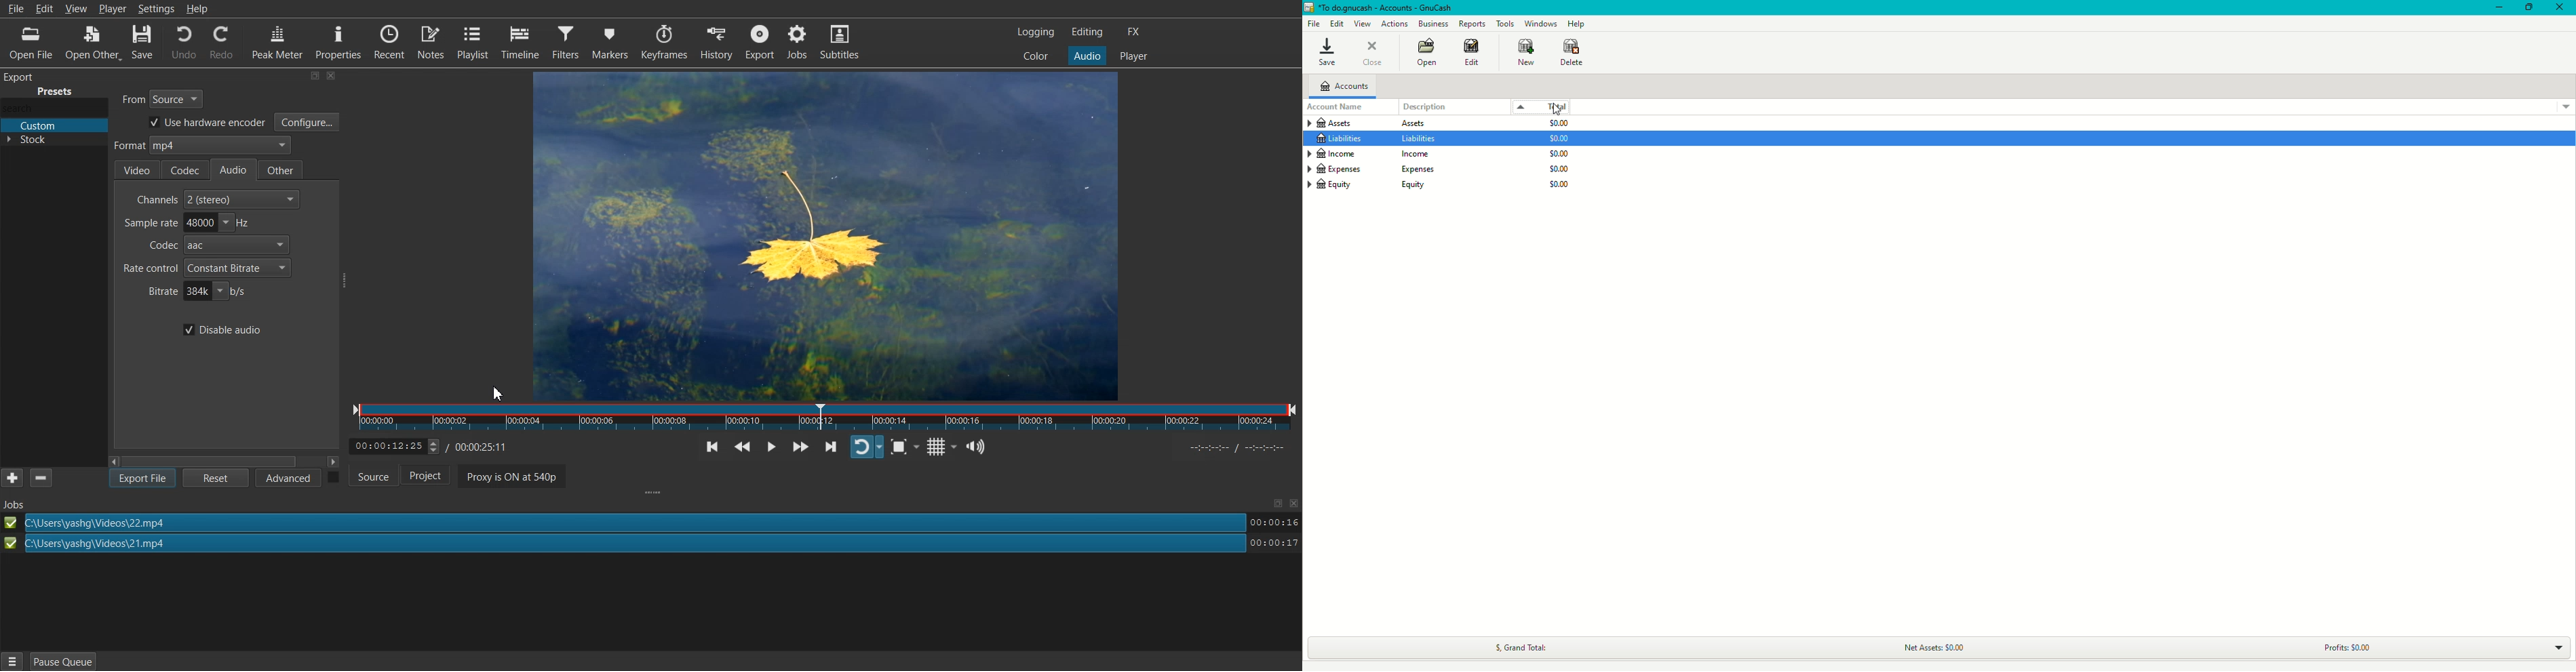 This screenshot has height=672, width=2576. What do you see at coordinates (520, 41) in the screenshot?
I see `Timeline` at bounding box center [520, 41].